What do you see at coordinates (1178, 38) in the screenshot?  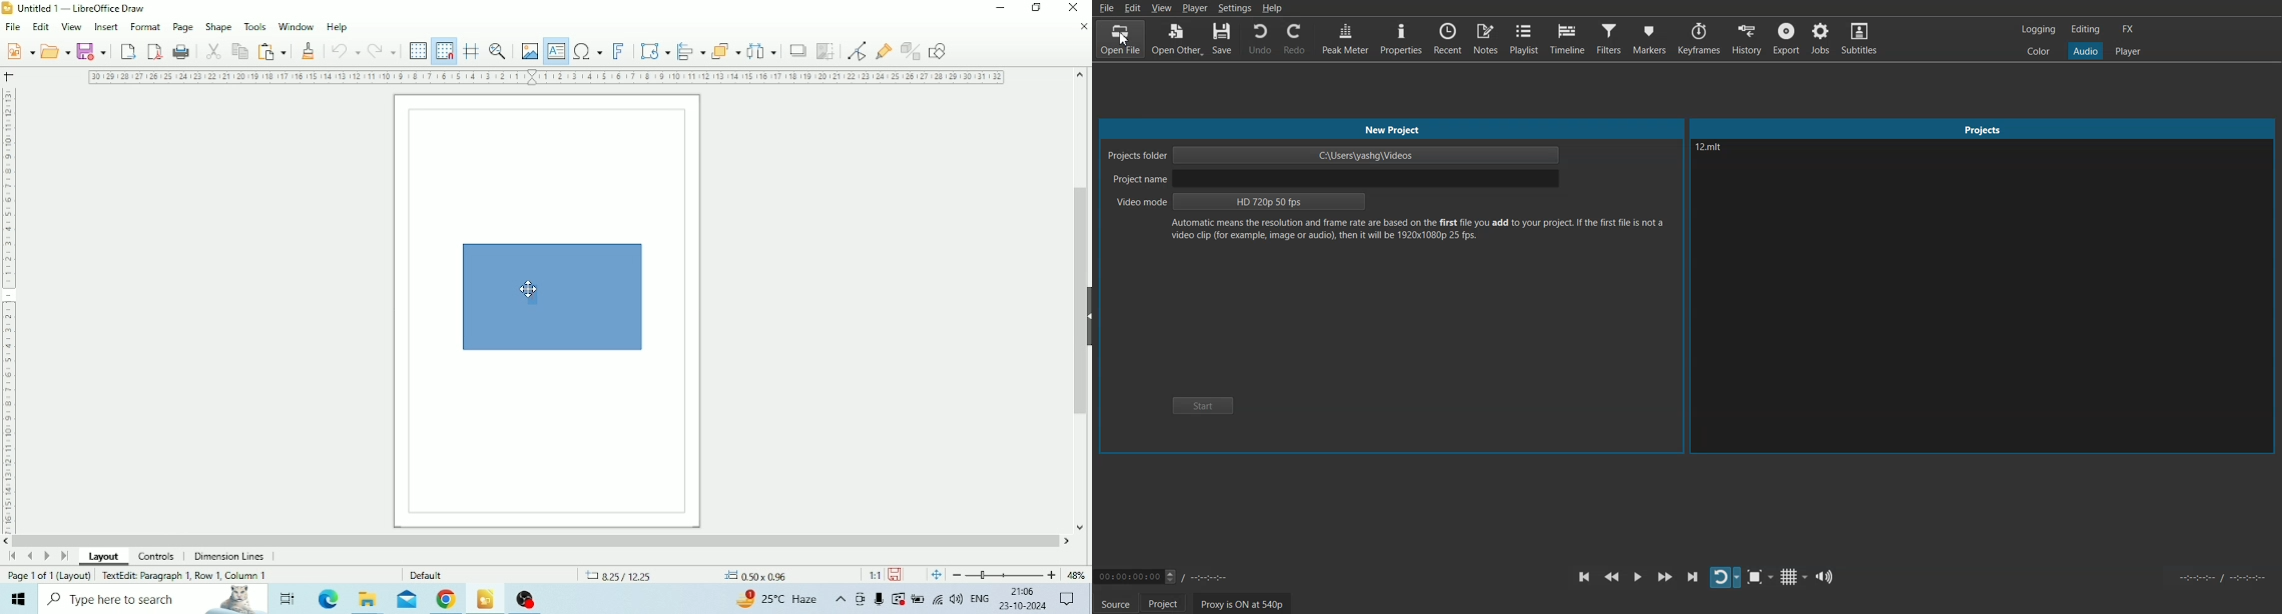 I see `Open Other` at bounding box center [1178, 38].